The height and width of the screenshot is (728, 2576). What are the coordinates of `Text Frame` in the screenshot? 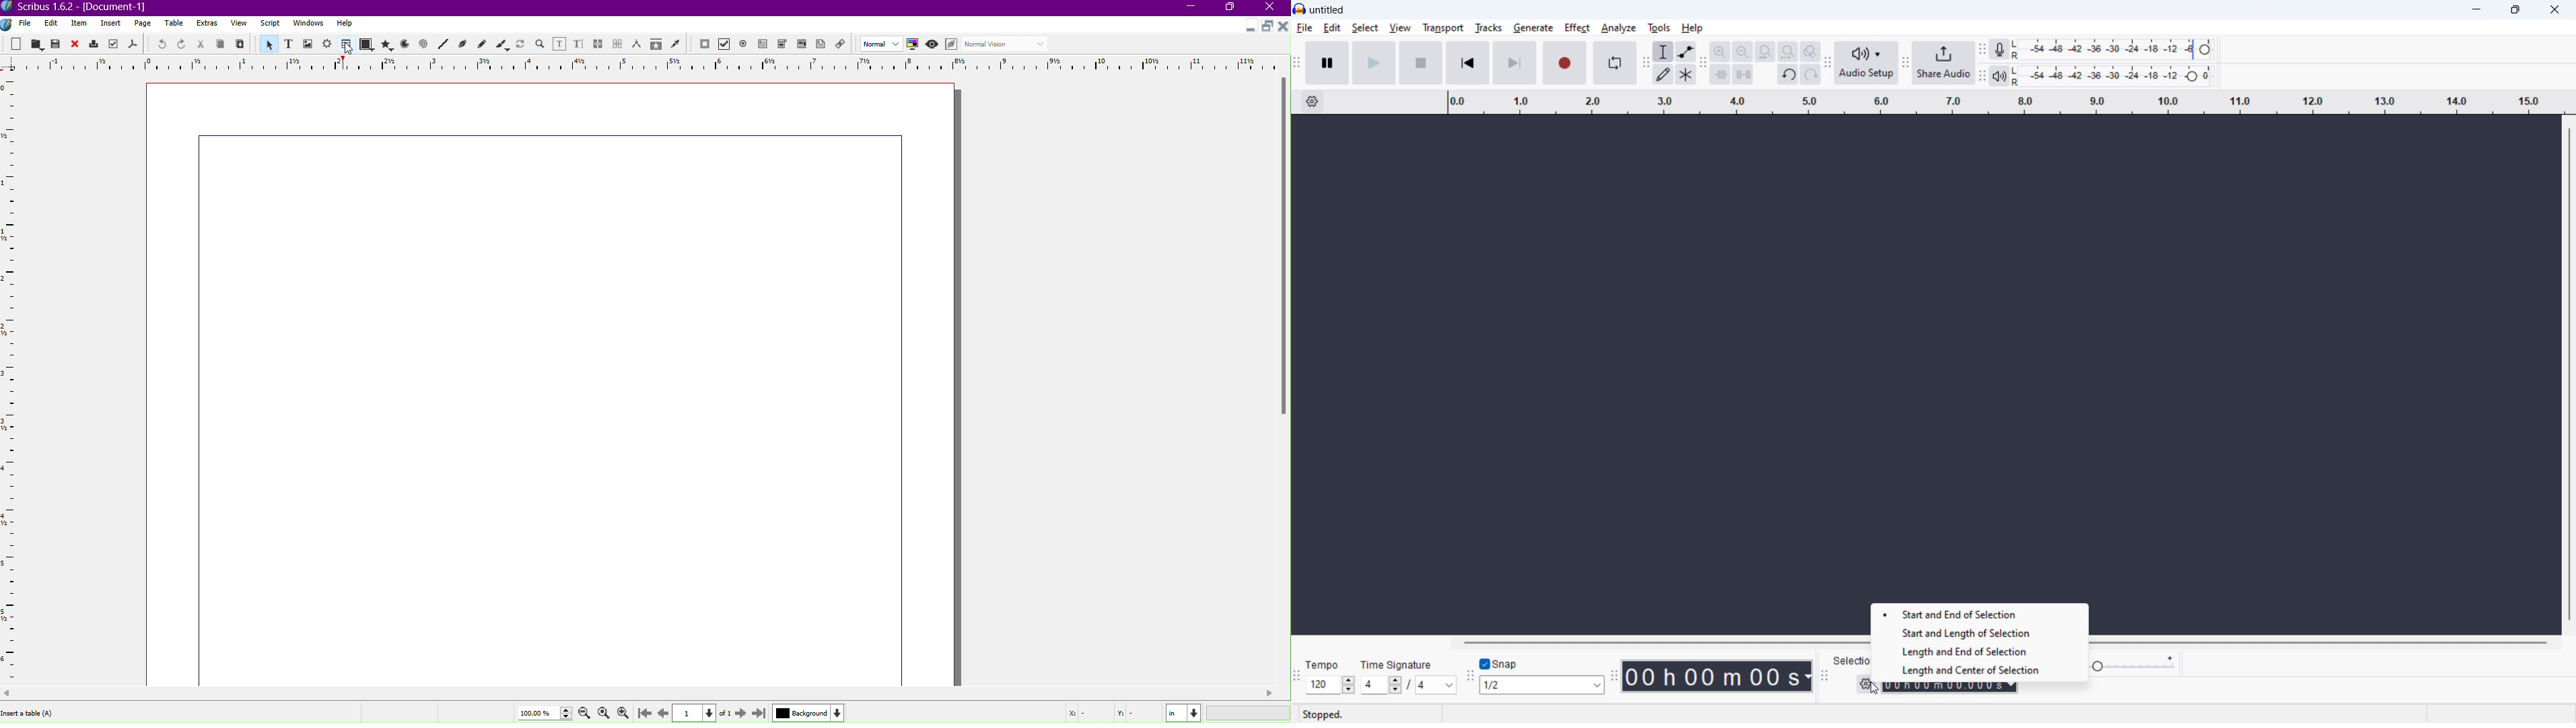 It's located at (287, 44).